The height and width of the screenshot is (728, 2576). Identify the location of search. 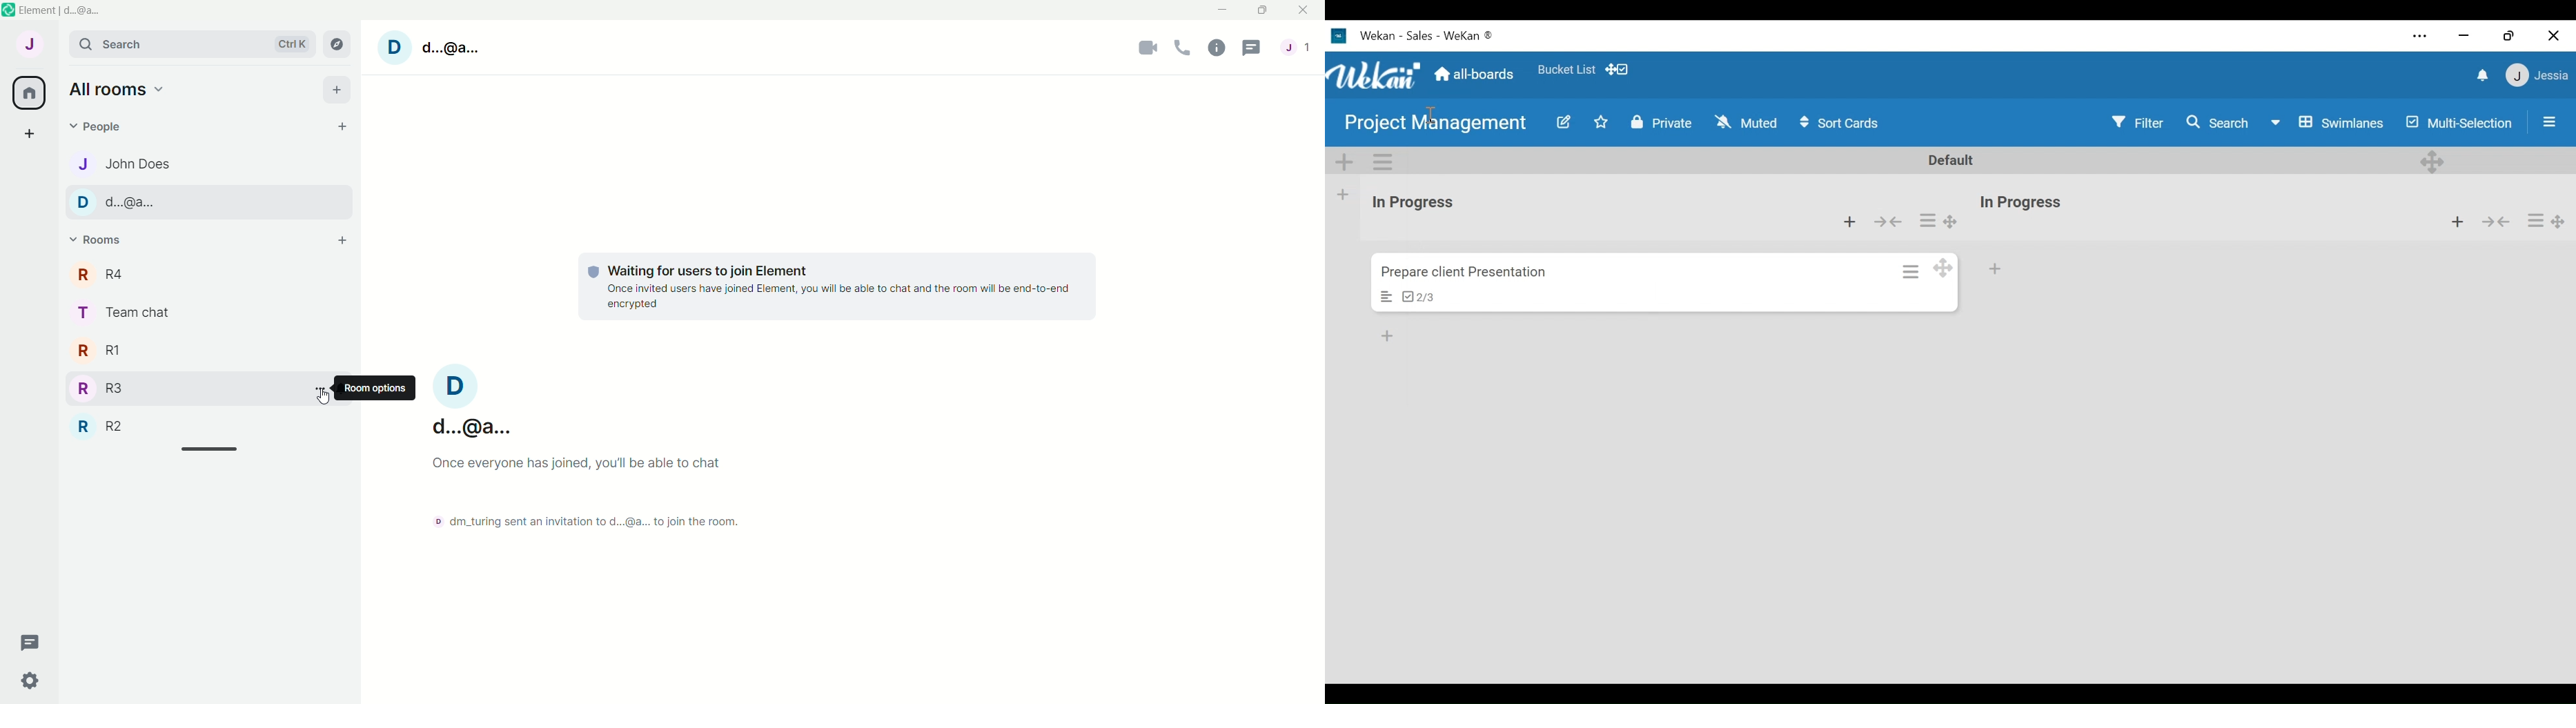
(192, 45).